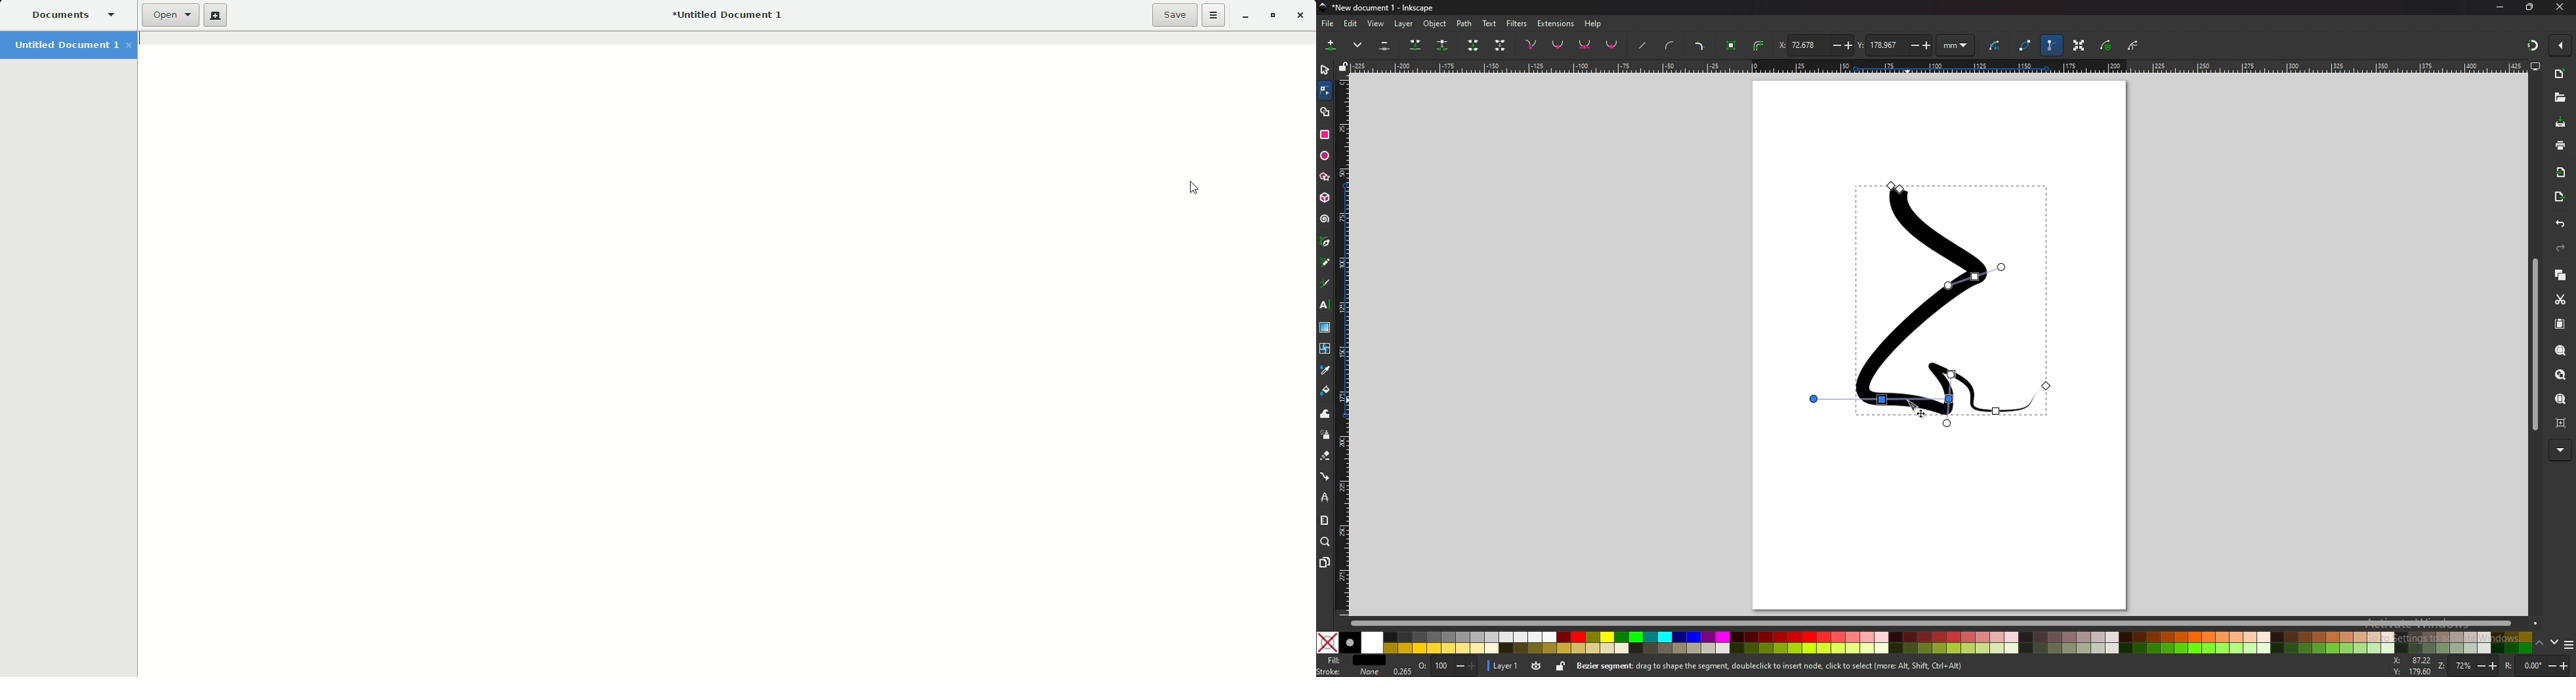 This screenshot has height=700, width=2576. What do you see at coordinates (1326, 135) in the screenshot?
I see `rectangle` at bounding box center [1326, 135].